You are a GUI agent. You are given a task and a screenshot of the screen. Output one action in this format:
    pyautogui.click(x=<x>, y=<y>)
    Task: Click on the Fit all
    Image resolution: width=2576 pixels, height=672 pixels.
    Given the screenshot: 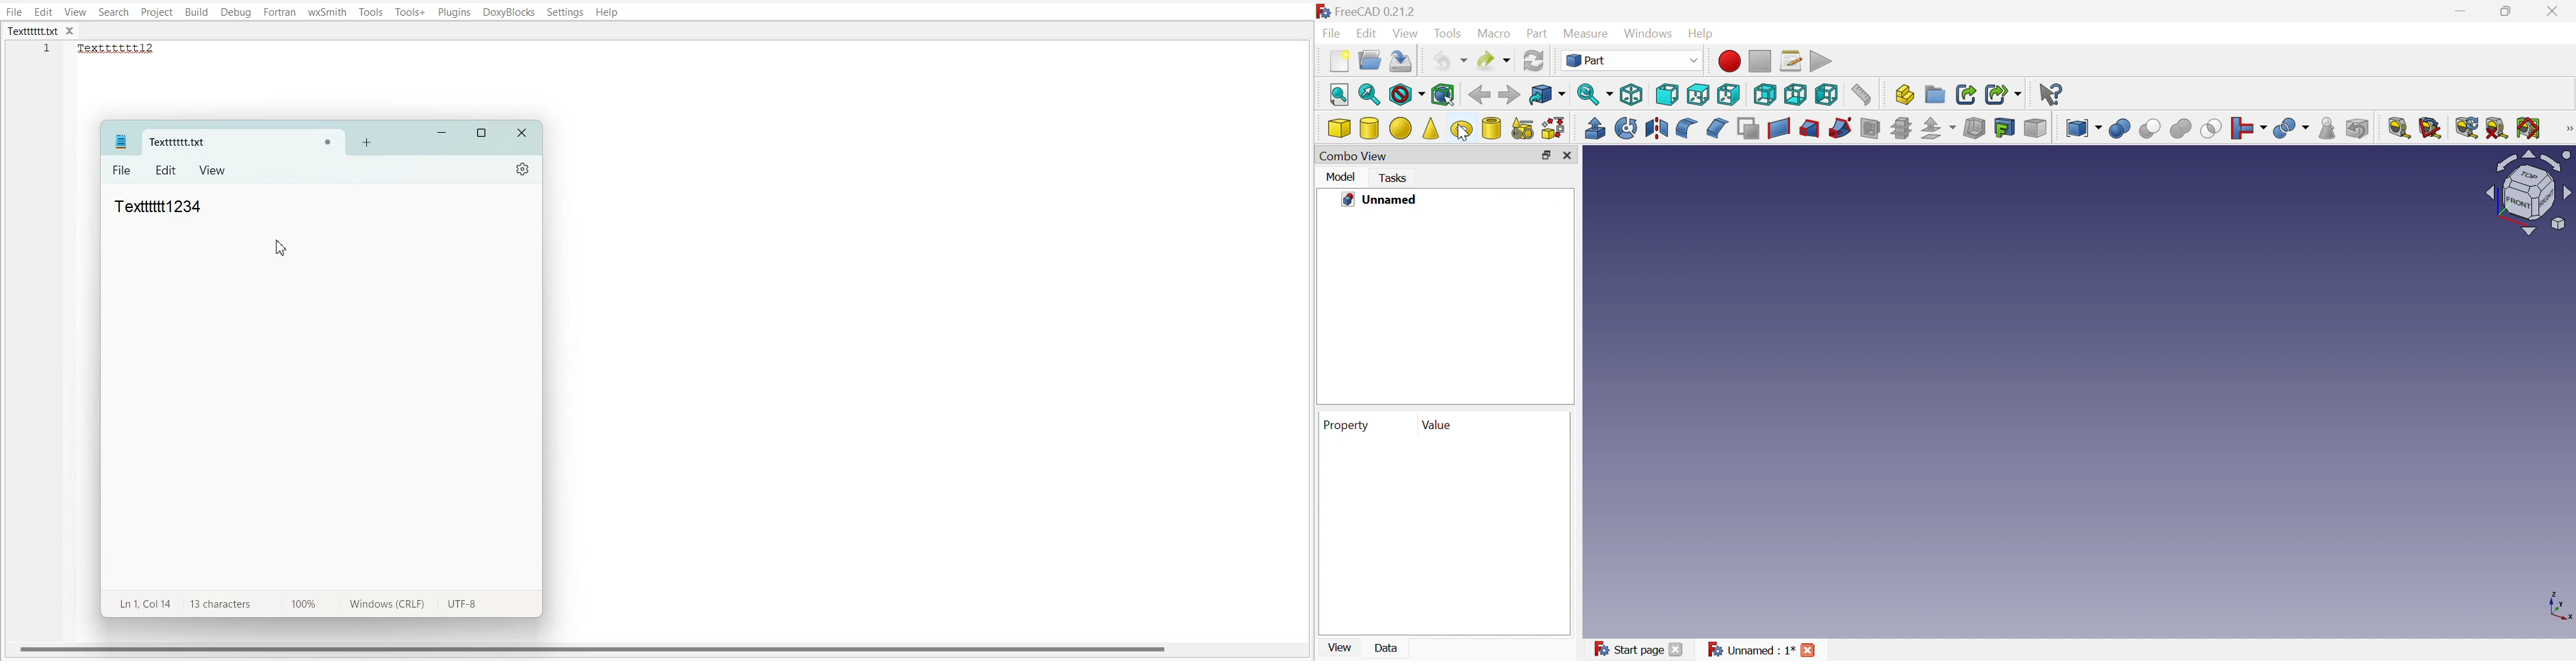 What is the action you would take?
    pyautogui.click(x=1340, y=95)
    